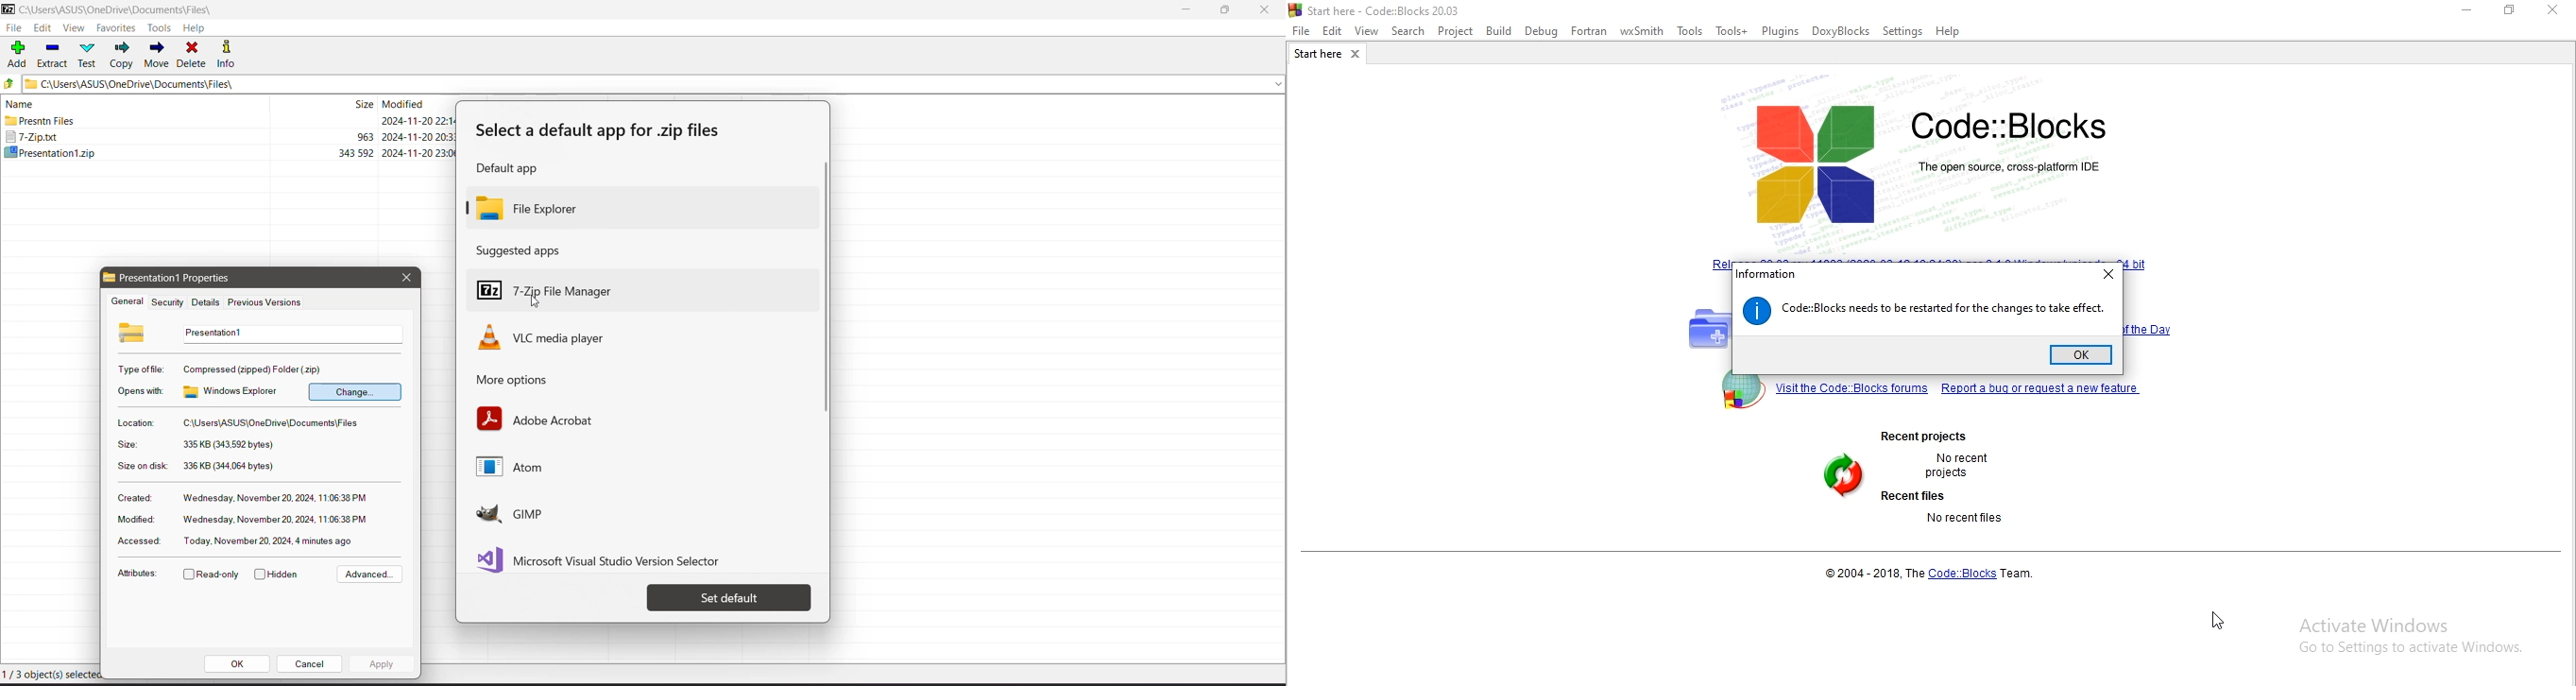 The height and width of the screenshot is (700, 2576). What do you see at coordinates (51, 674) in the screenshot?
I see `Current Selection` at bounding box center [51, 674].